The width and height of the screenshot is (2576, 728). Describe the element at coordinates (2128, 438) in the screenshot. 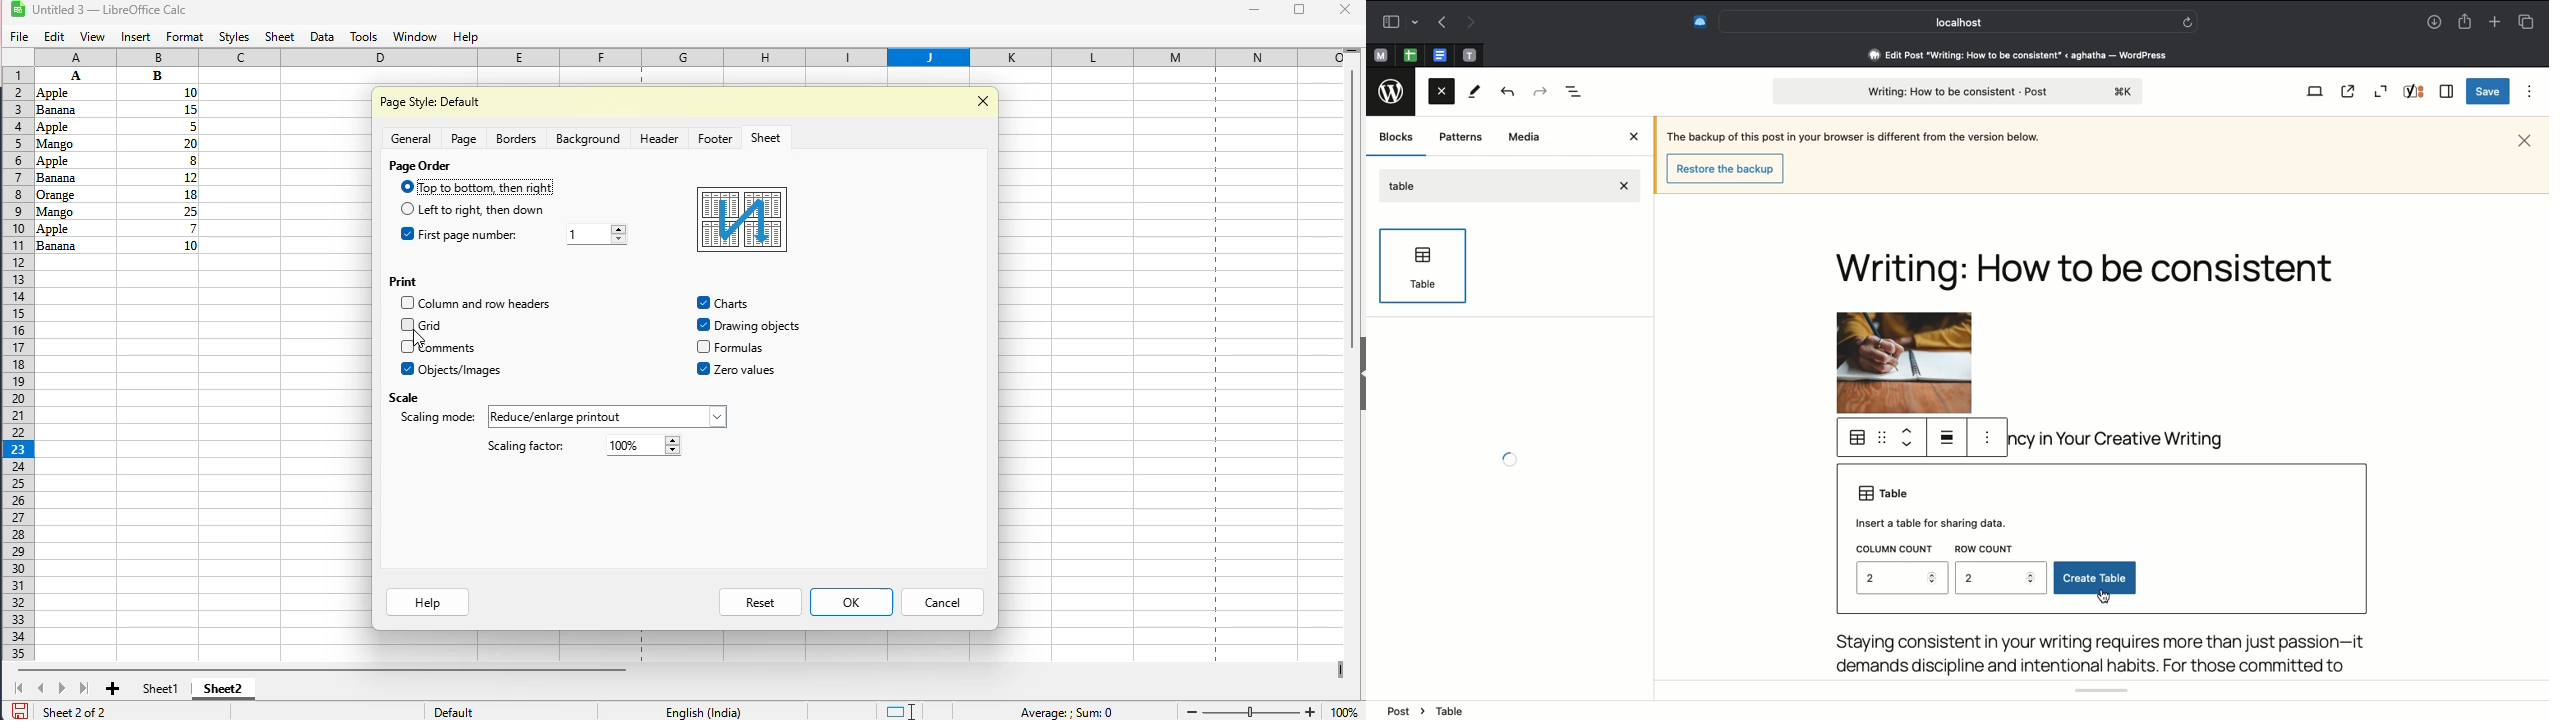

I see `body` at that location.